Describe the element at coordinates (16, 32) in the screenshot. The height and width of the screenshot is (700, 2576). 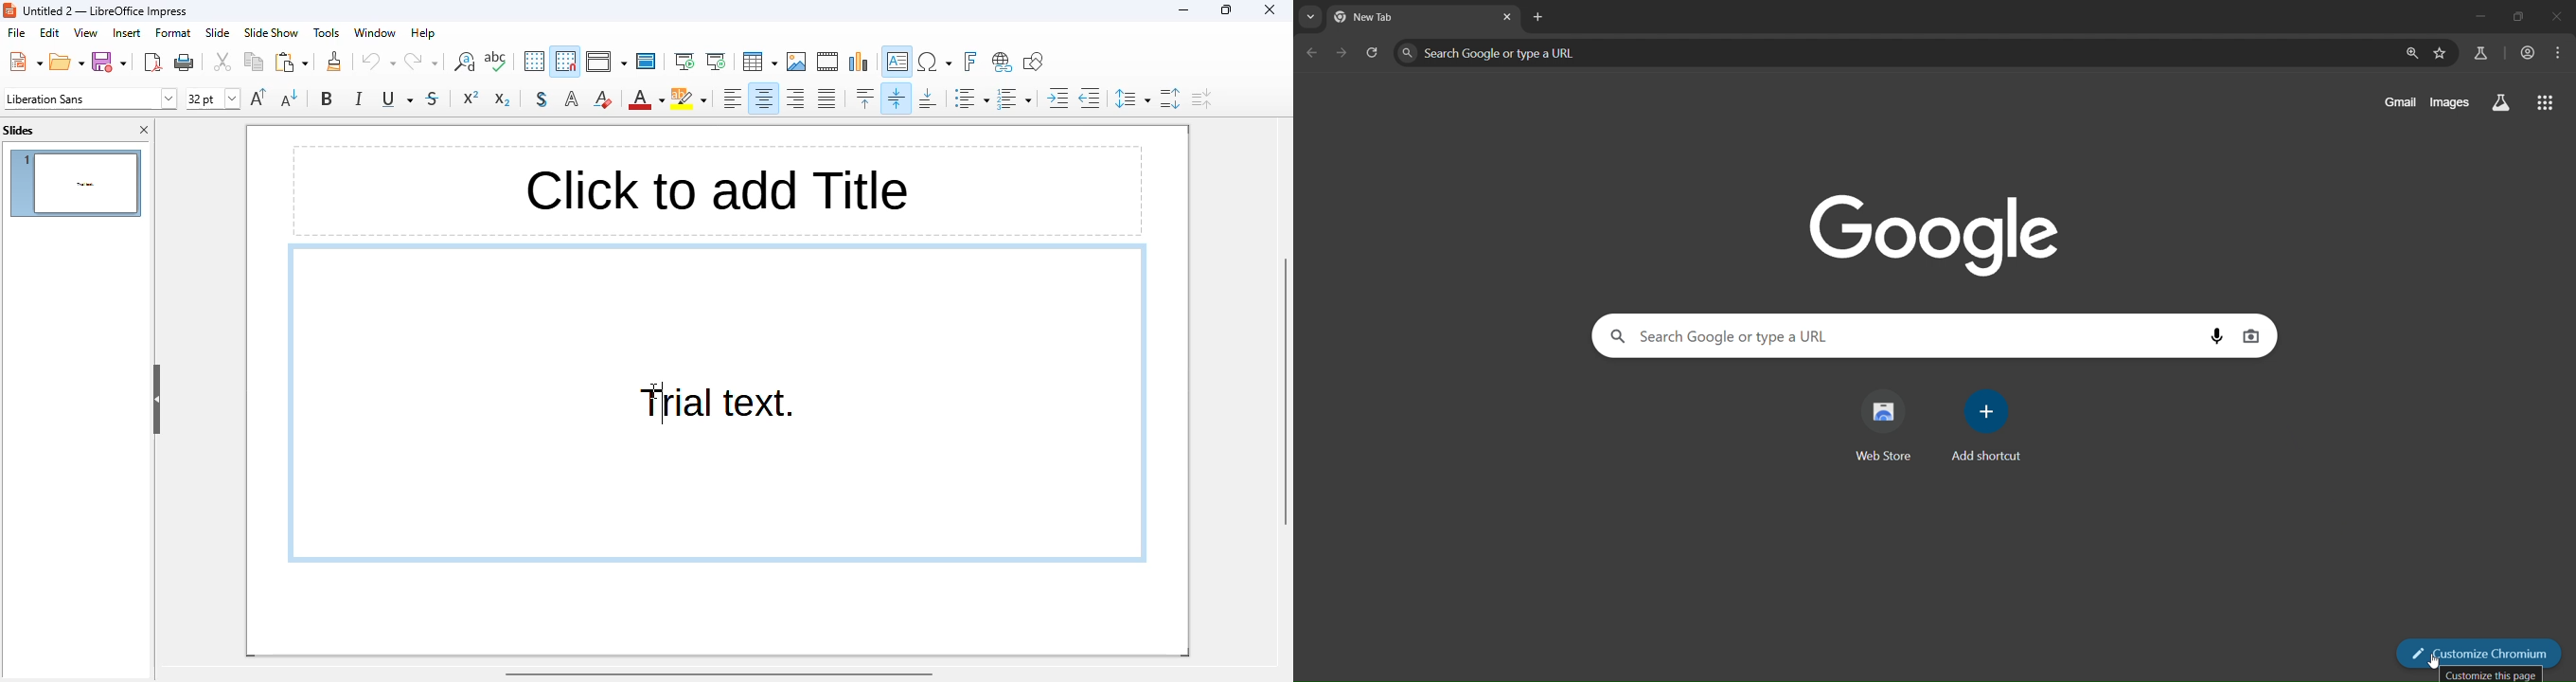
I see `file` at that location.